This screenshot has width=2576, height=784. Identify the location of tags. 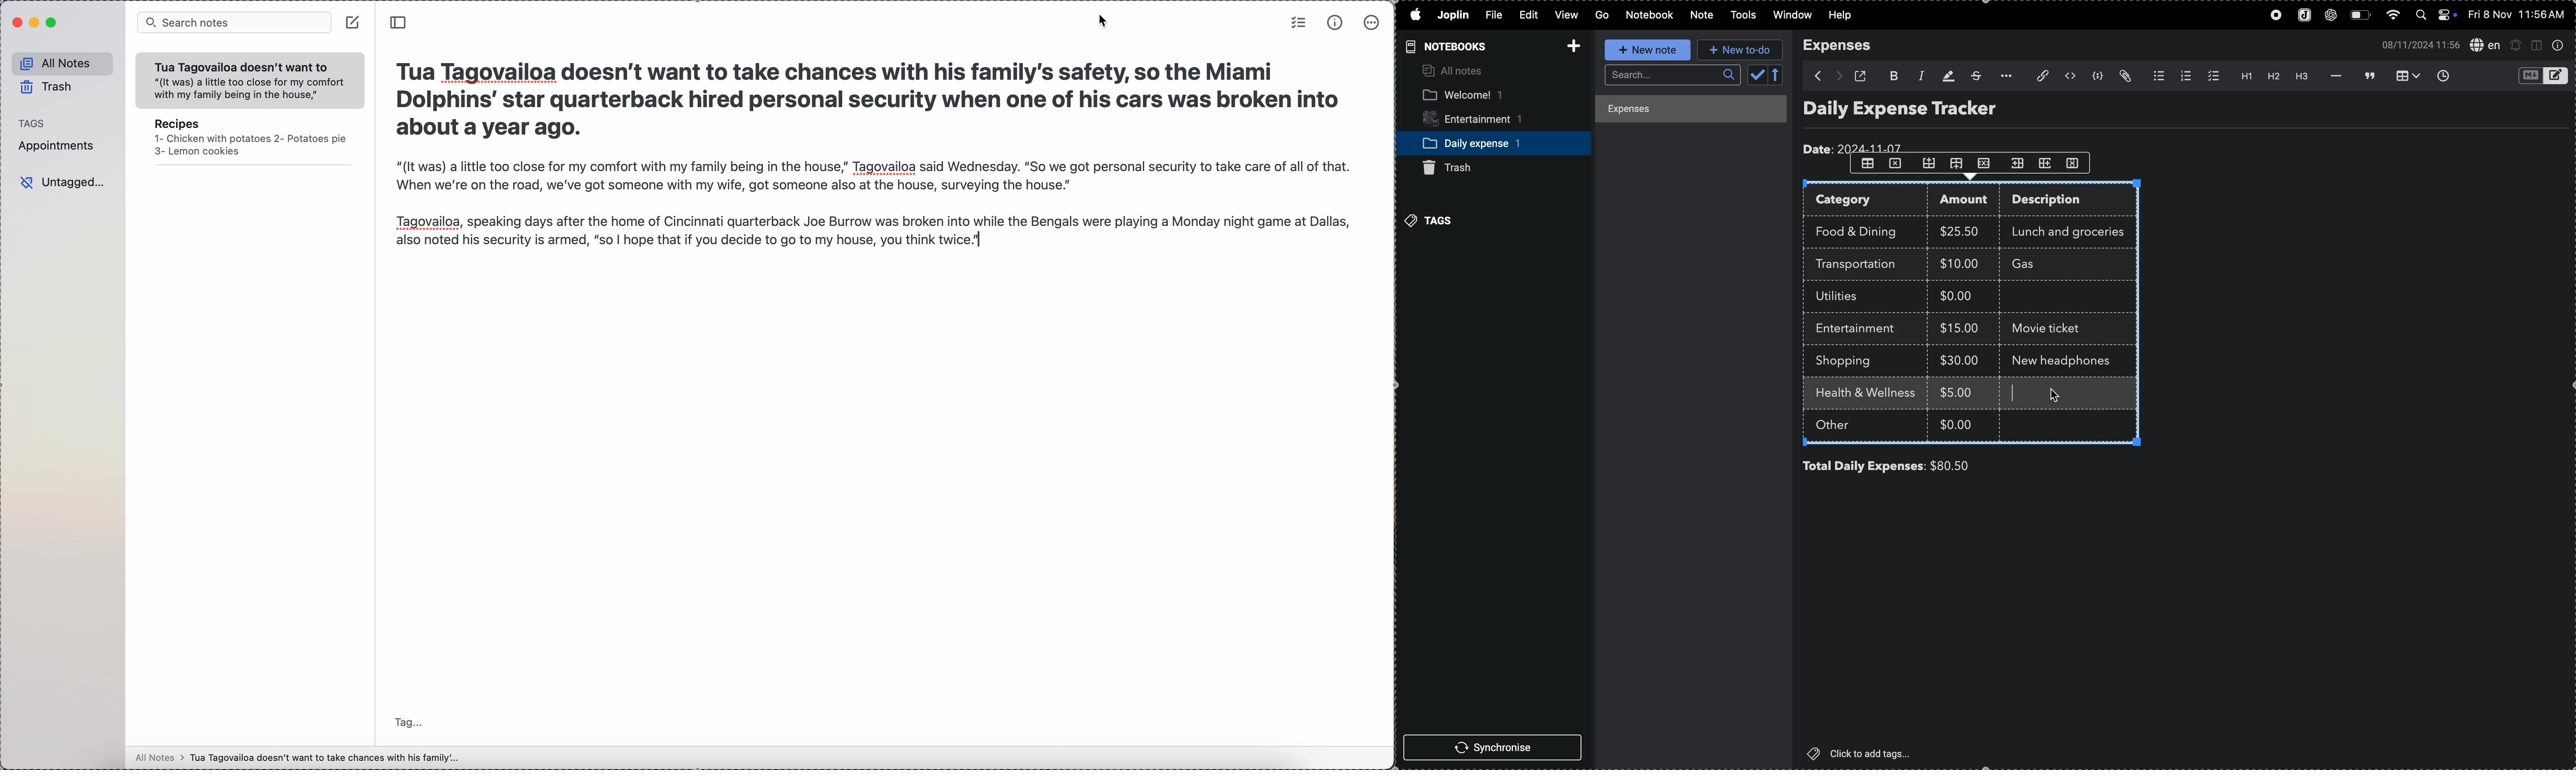
(1432, 219).